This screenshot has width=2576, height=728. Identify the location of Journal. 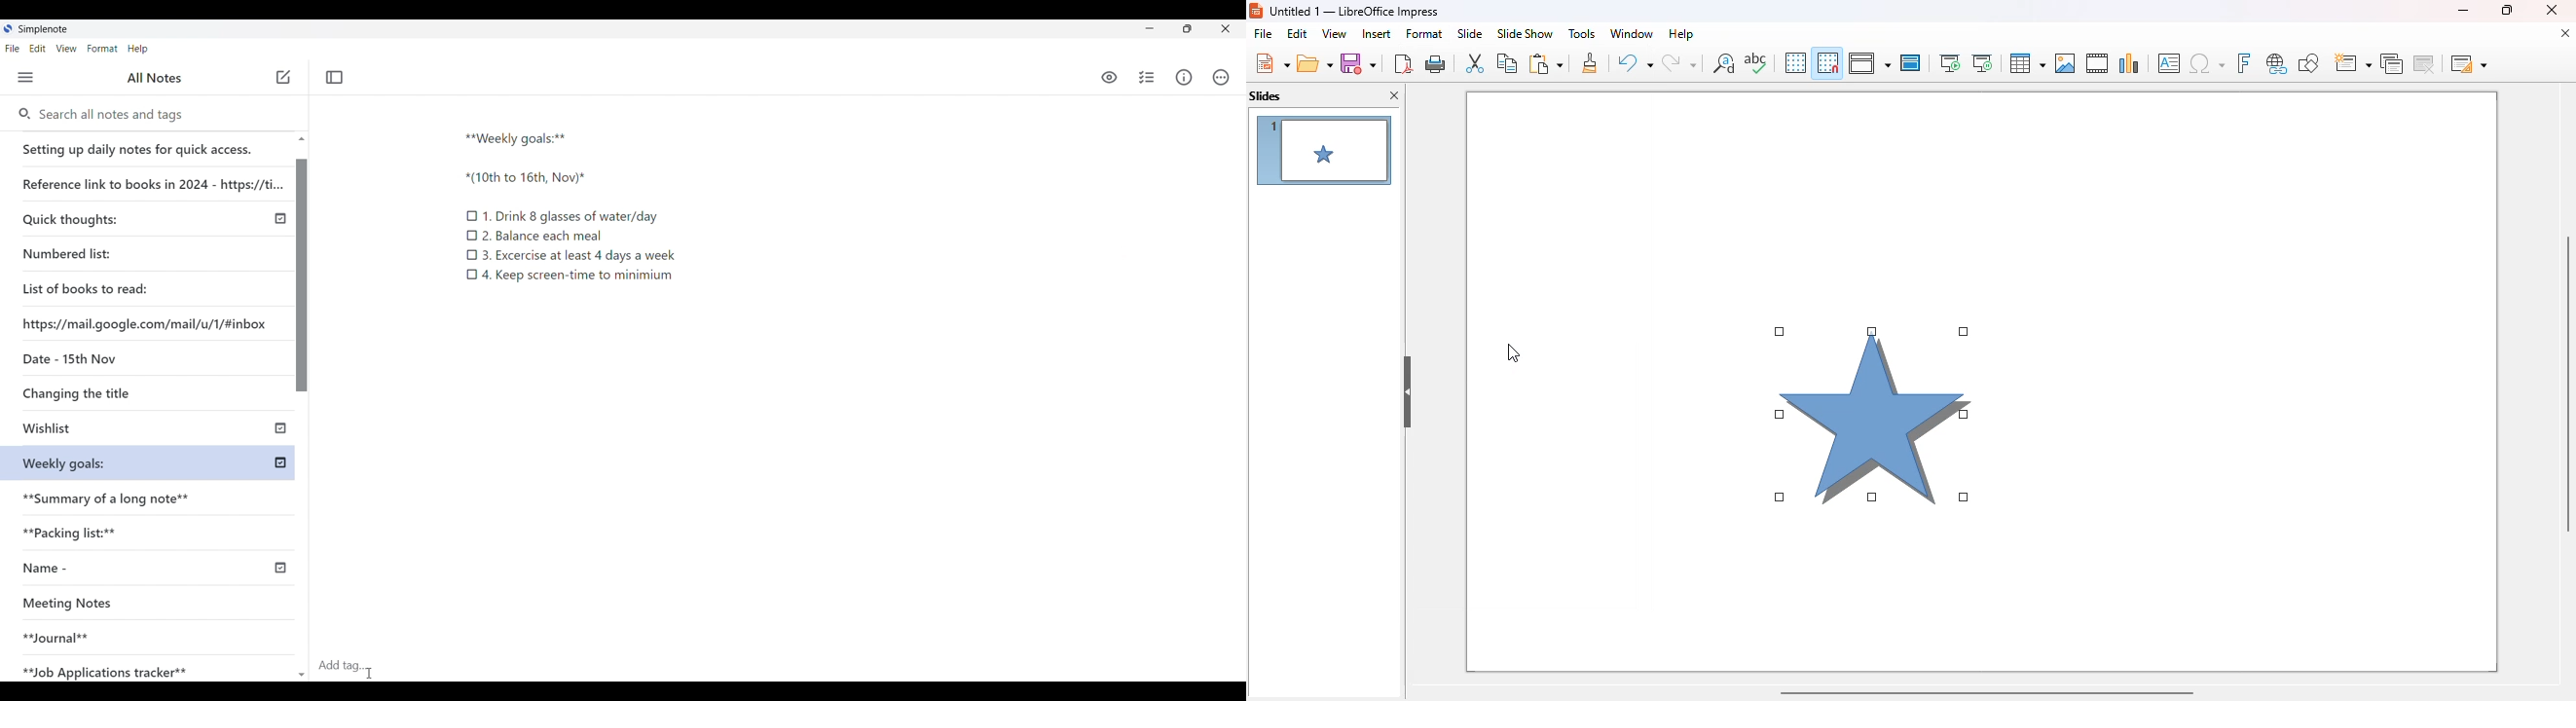
(129, 632).